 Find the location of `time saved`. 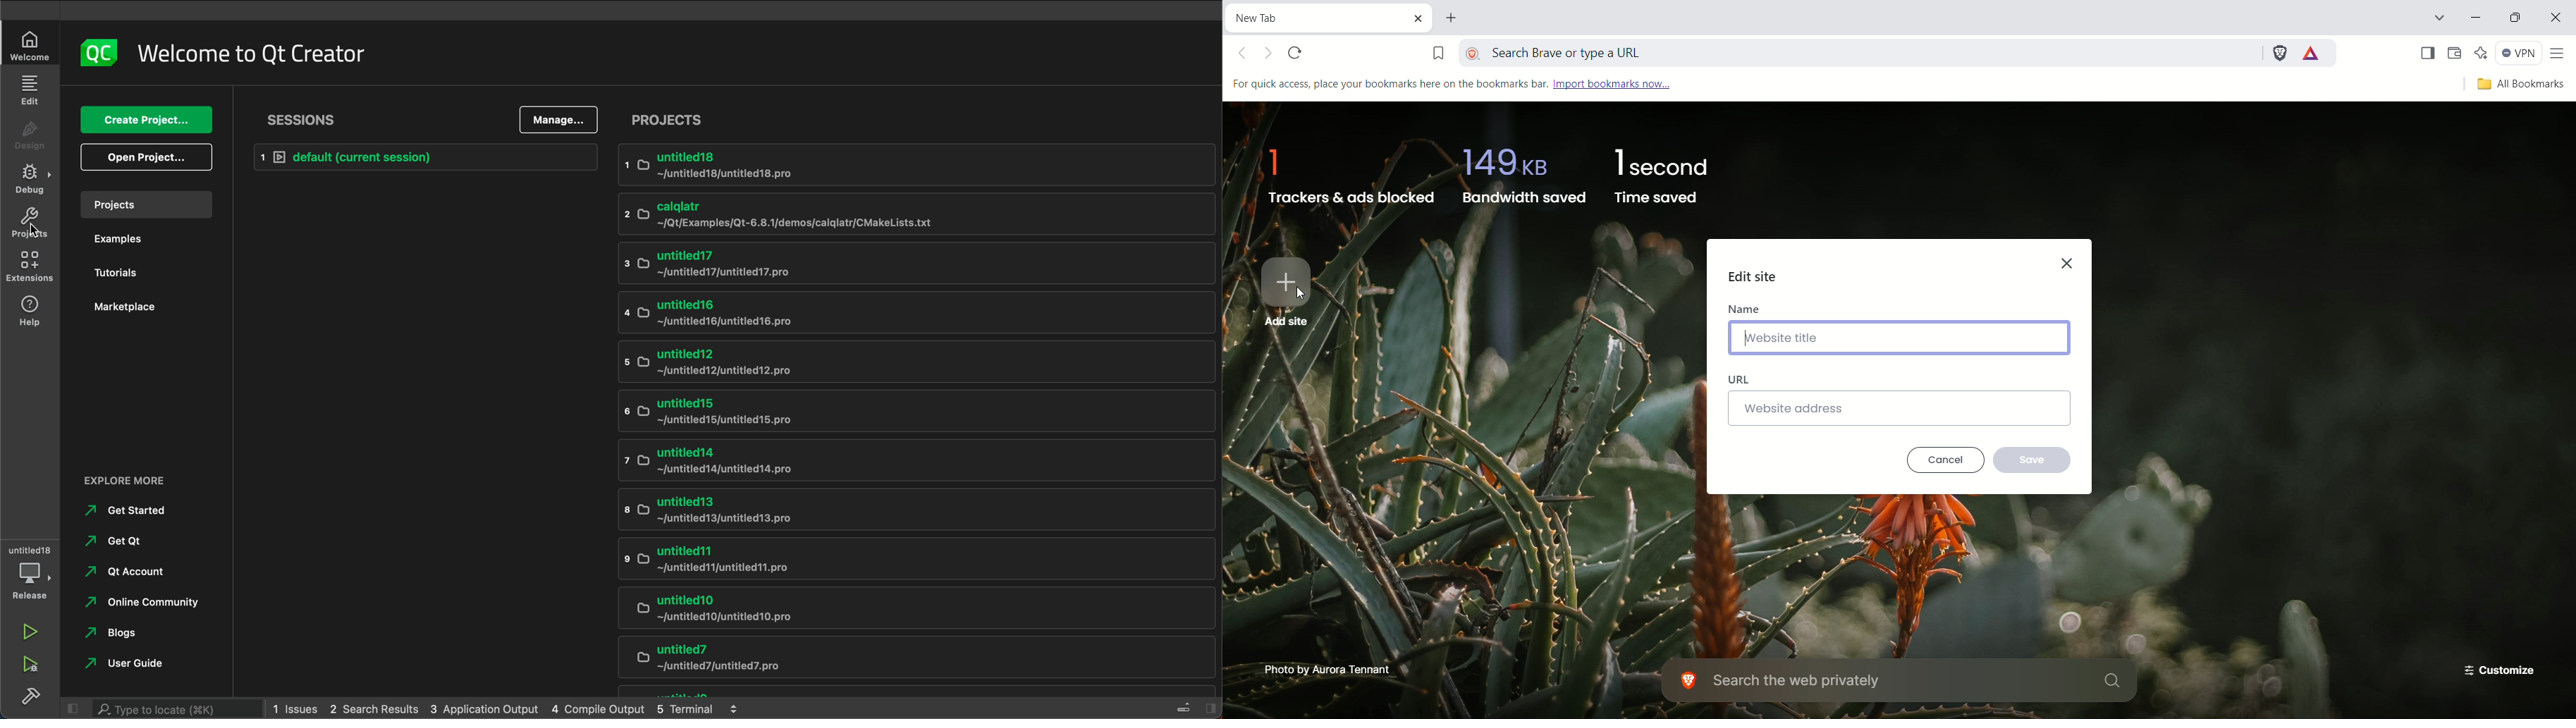

time saved is located at coordinates (1664, 176).